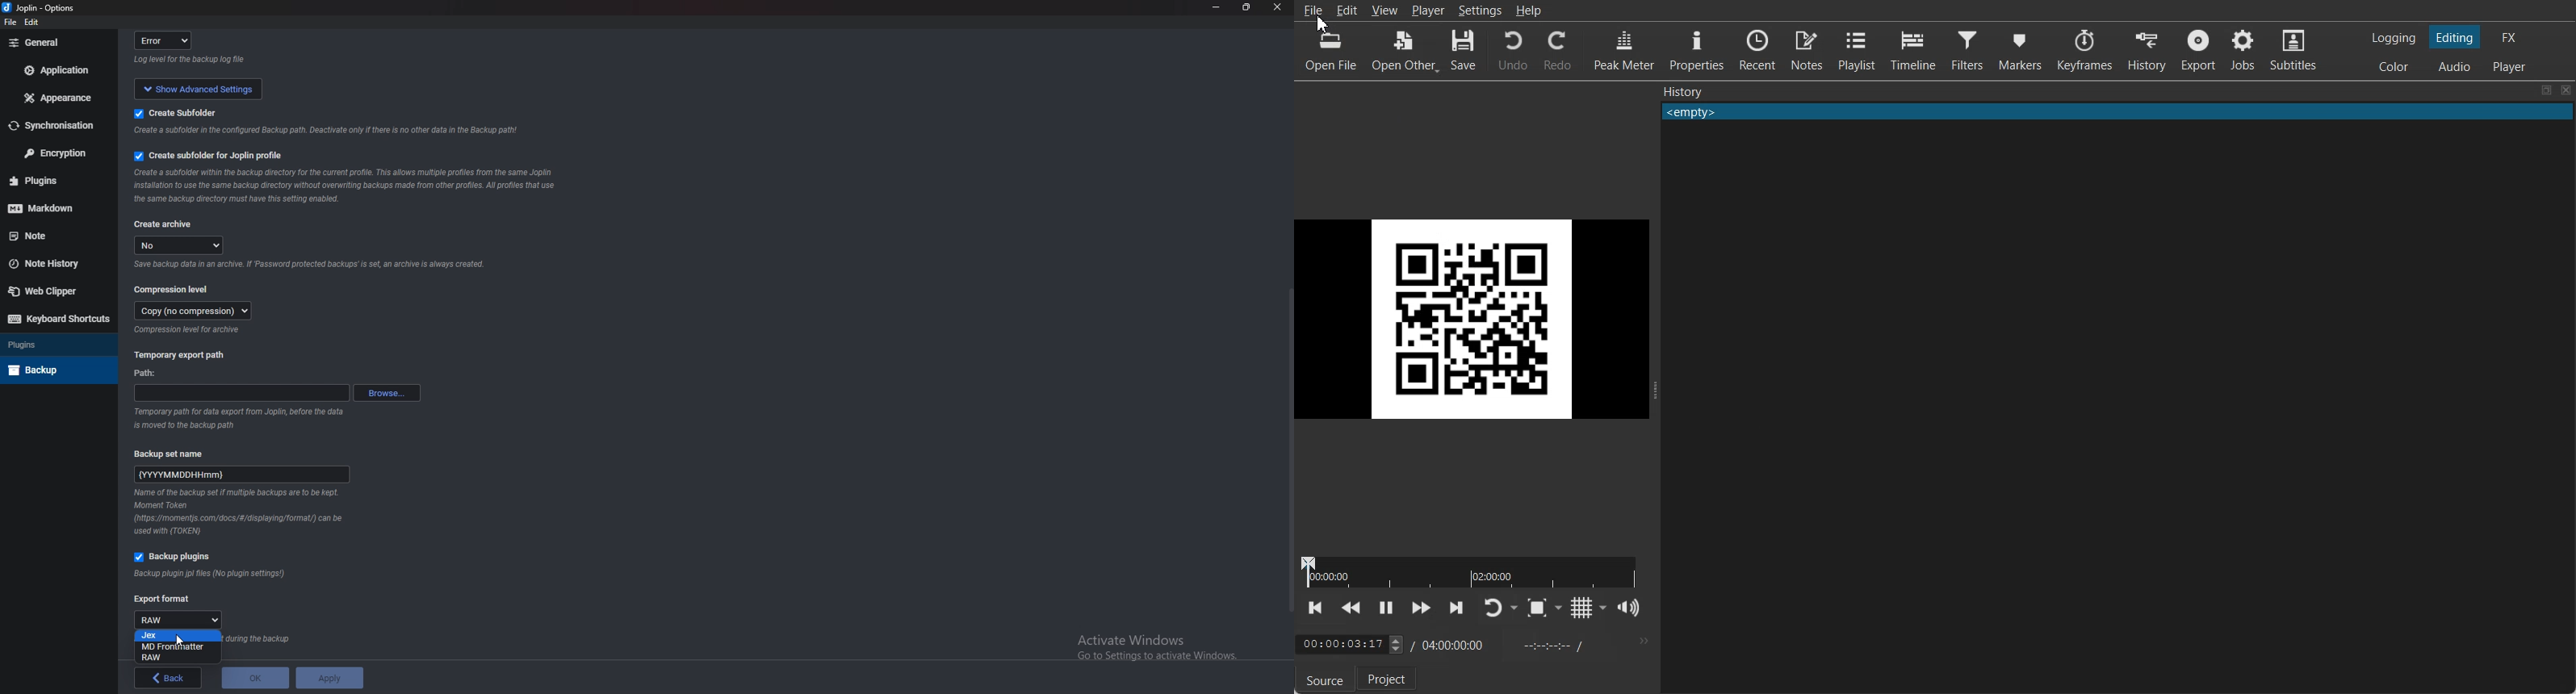 The image size is (2576, 700). What do you see at coordinates (2393, 38) in the screenshot?
I see `Switching to Logging Layout` at bounding box center [2393, 38].